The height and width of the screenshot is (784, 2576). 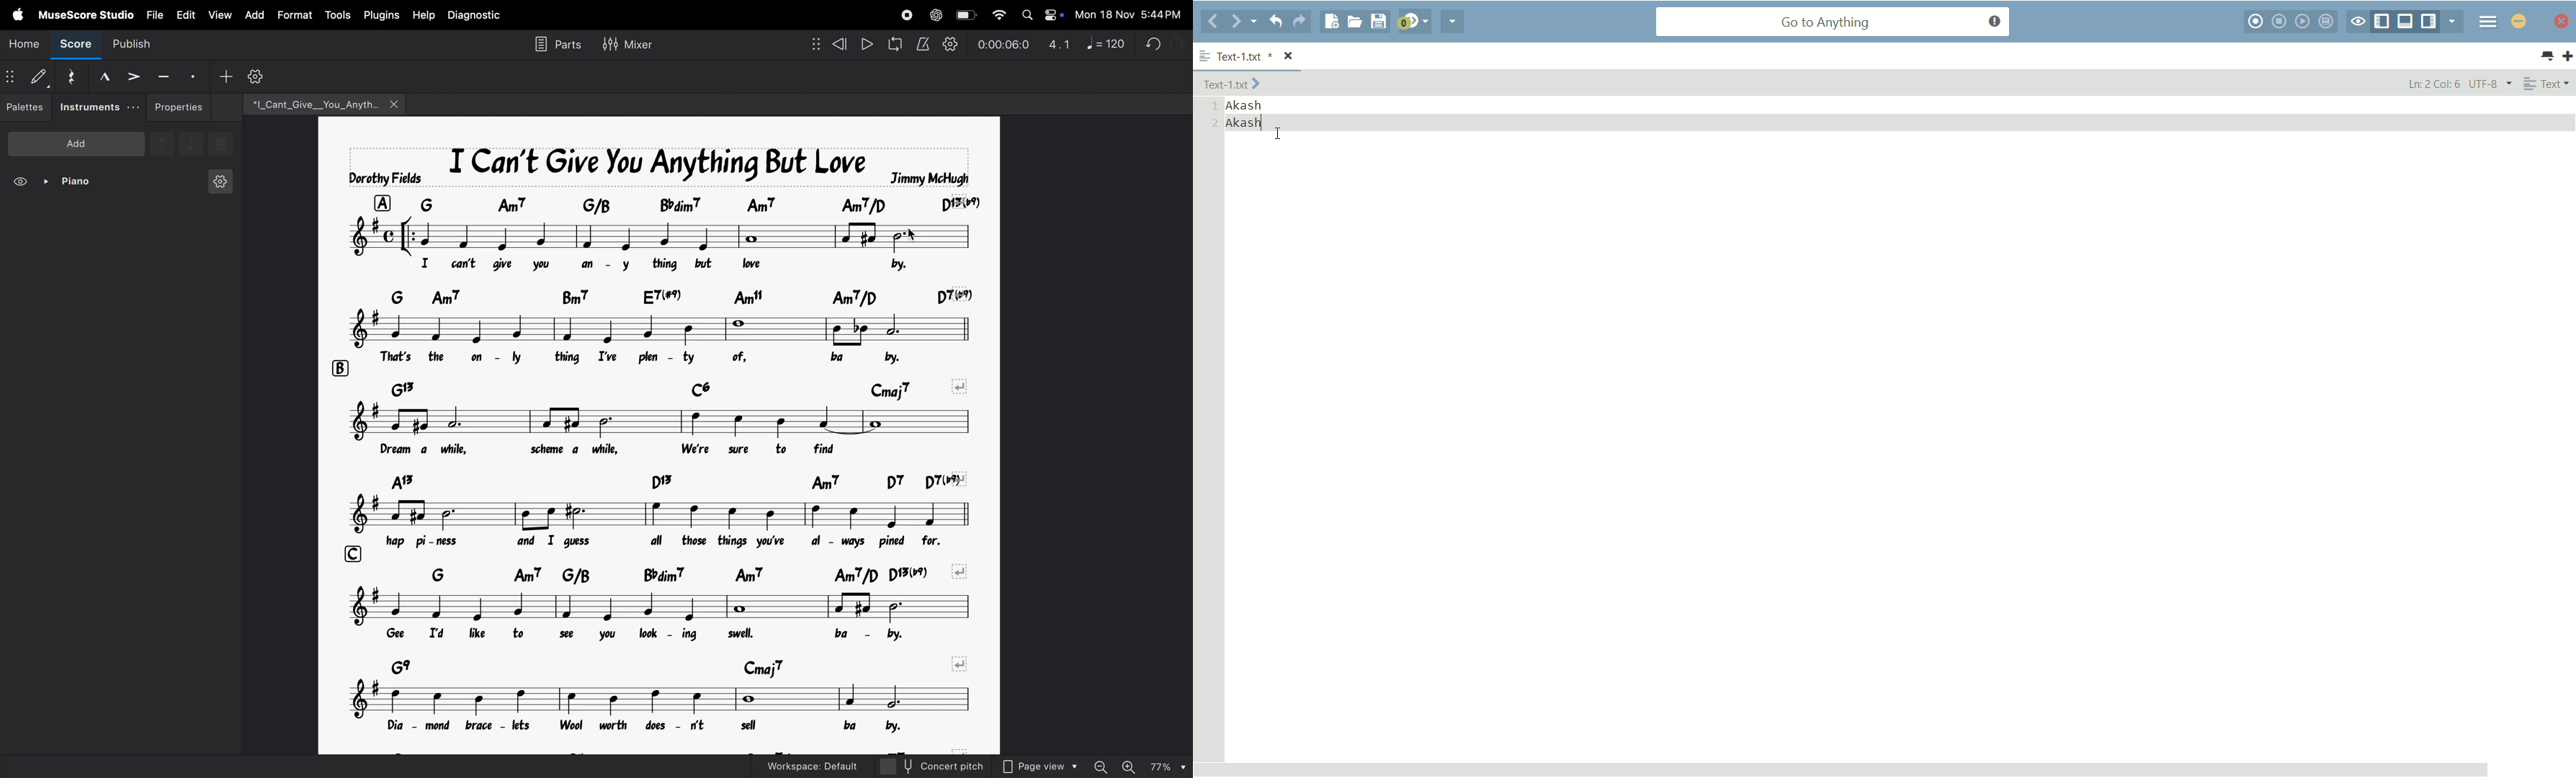 I want to click on upnote, so click(x=162, y=147).